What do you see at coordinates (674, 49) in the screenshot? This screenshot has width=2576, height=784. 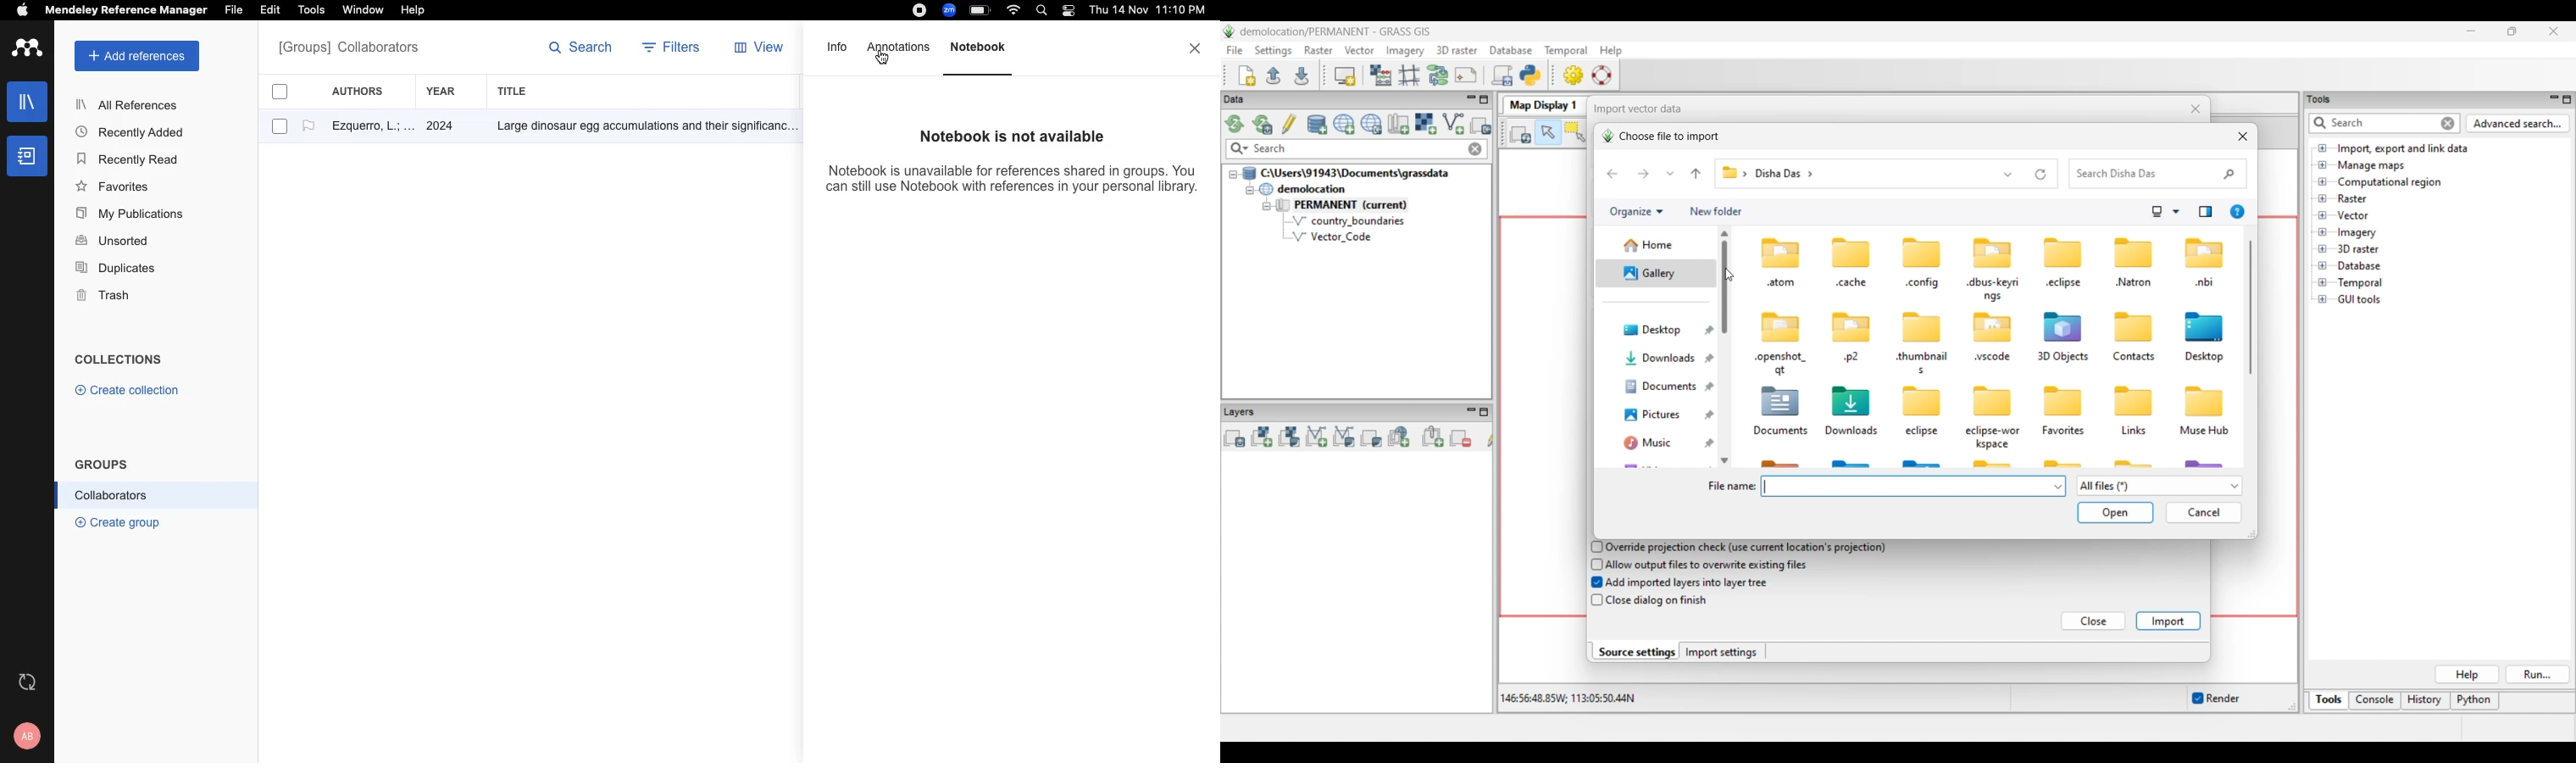 I see `filters` at bounding box center [674, 49].